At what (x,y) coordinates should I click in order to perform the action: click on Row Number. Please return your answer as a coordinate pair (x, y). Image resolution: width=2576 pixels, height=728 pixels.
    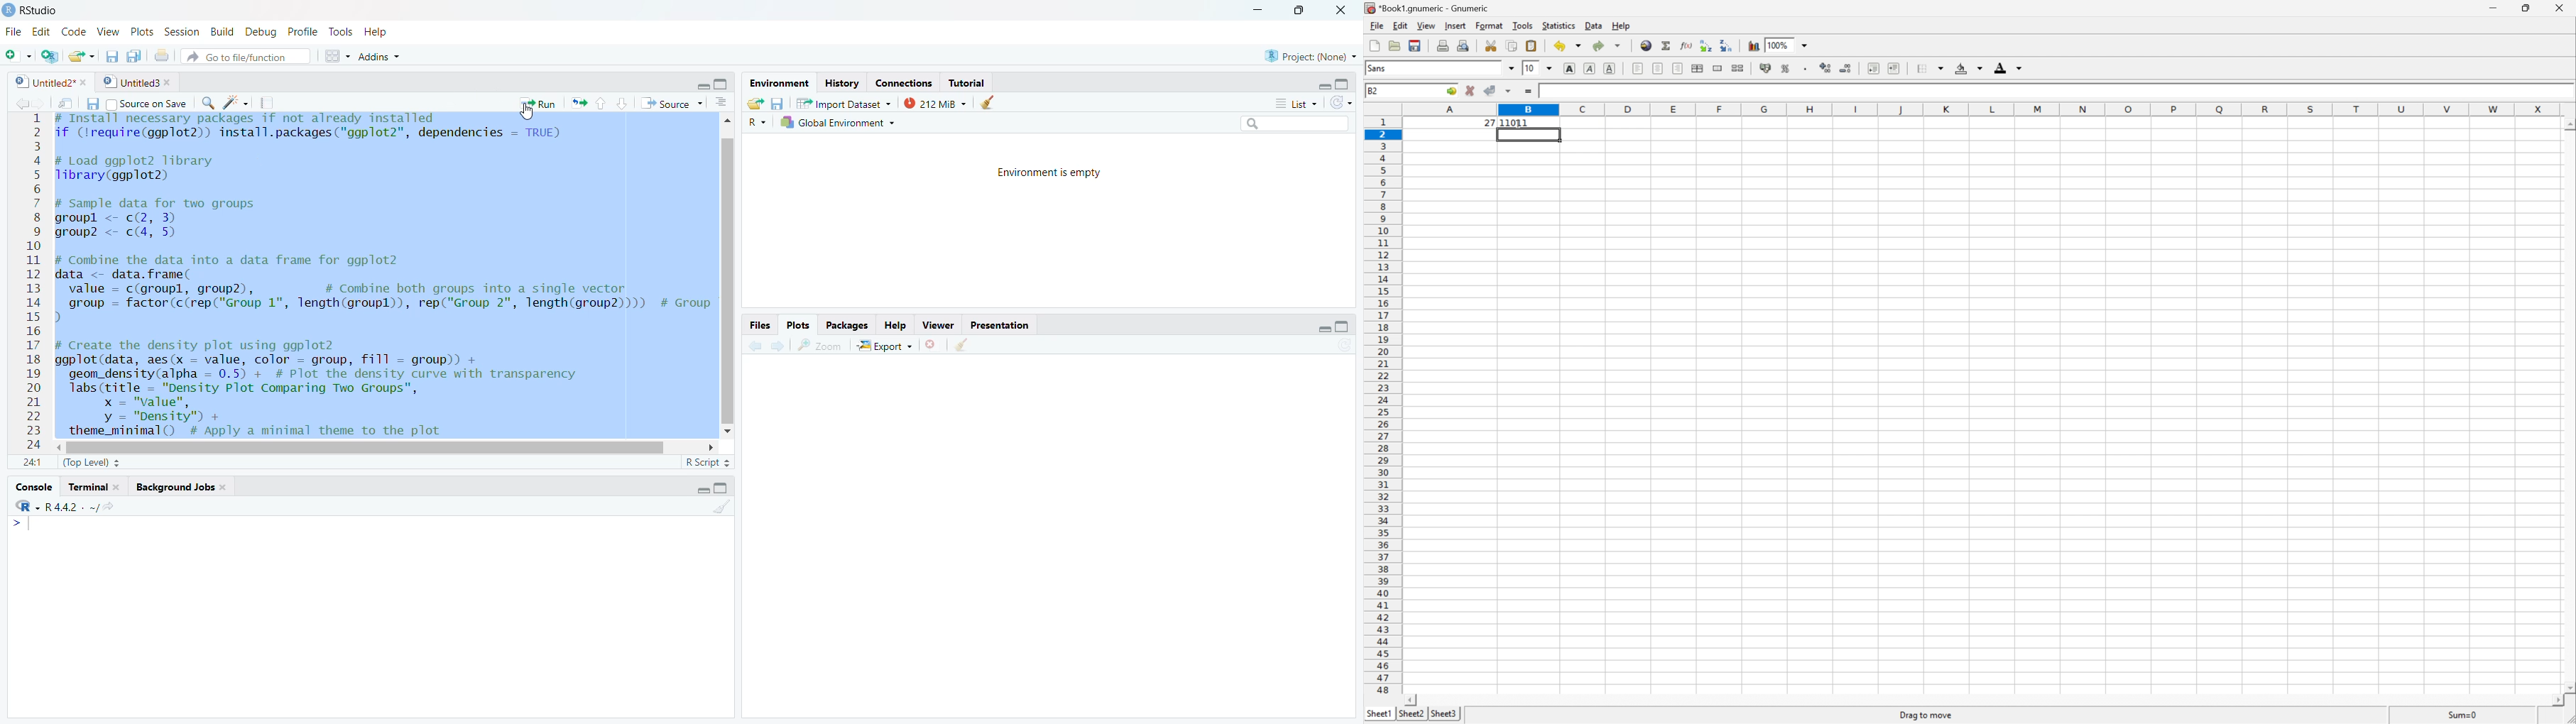
    Looking at the image, I should click on (1382, 405).